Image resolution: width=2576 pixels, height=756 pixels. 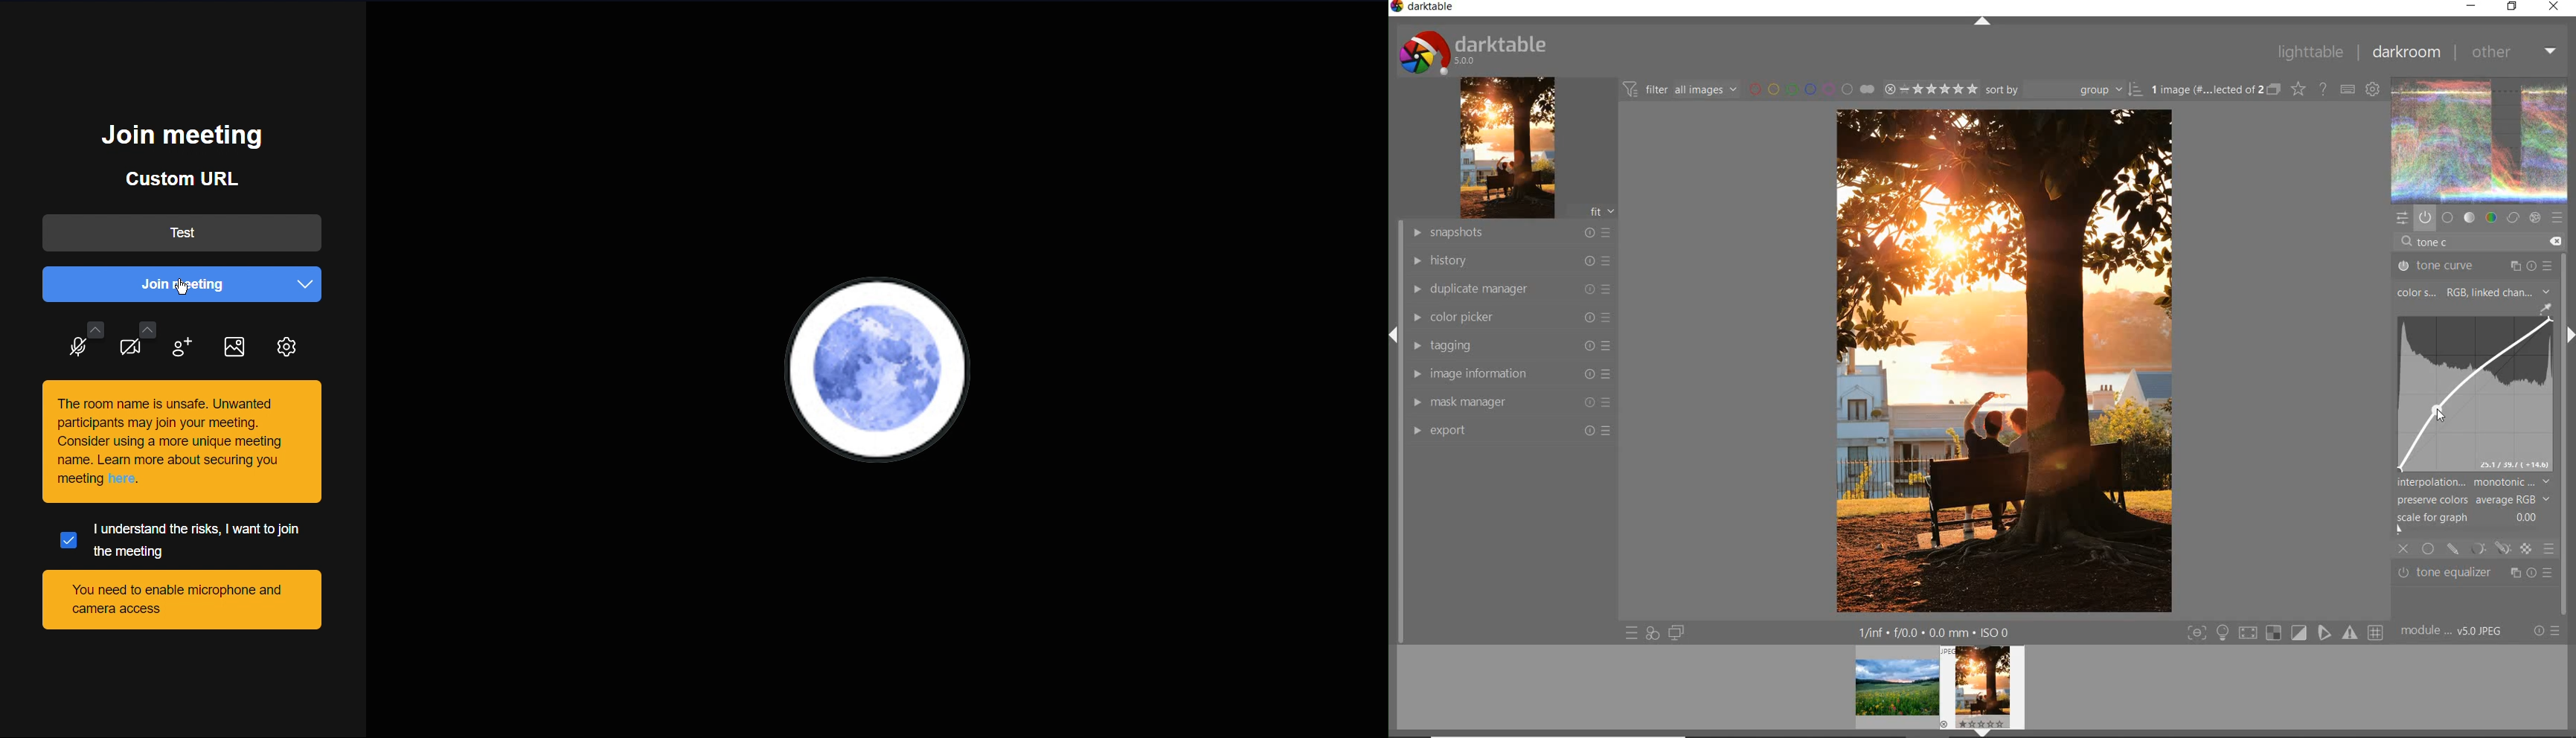 I want to click on quick access to presets, so click(x=1632, y=633).